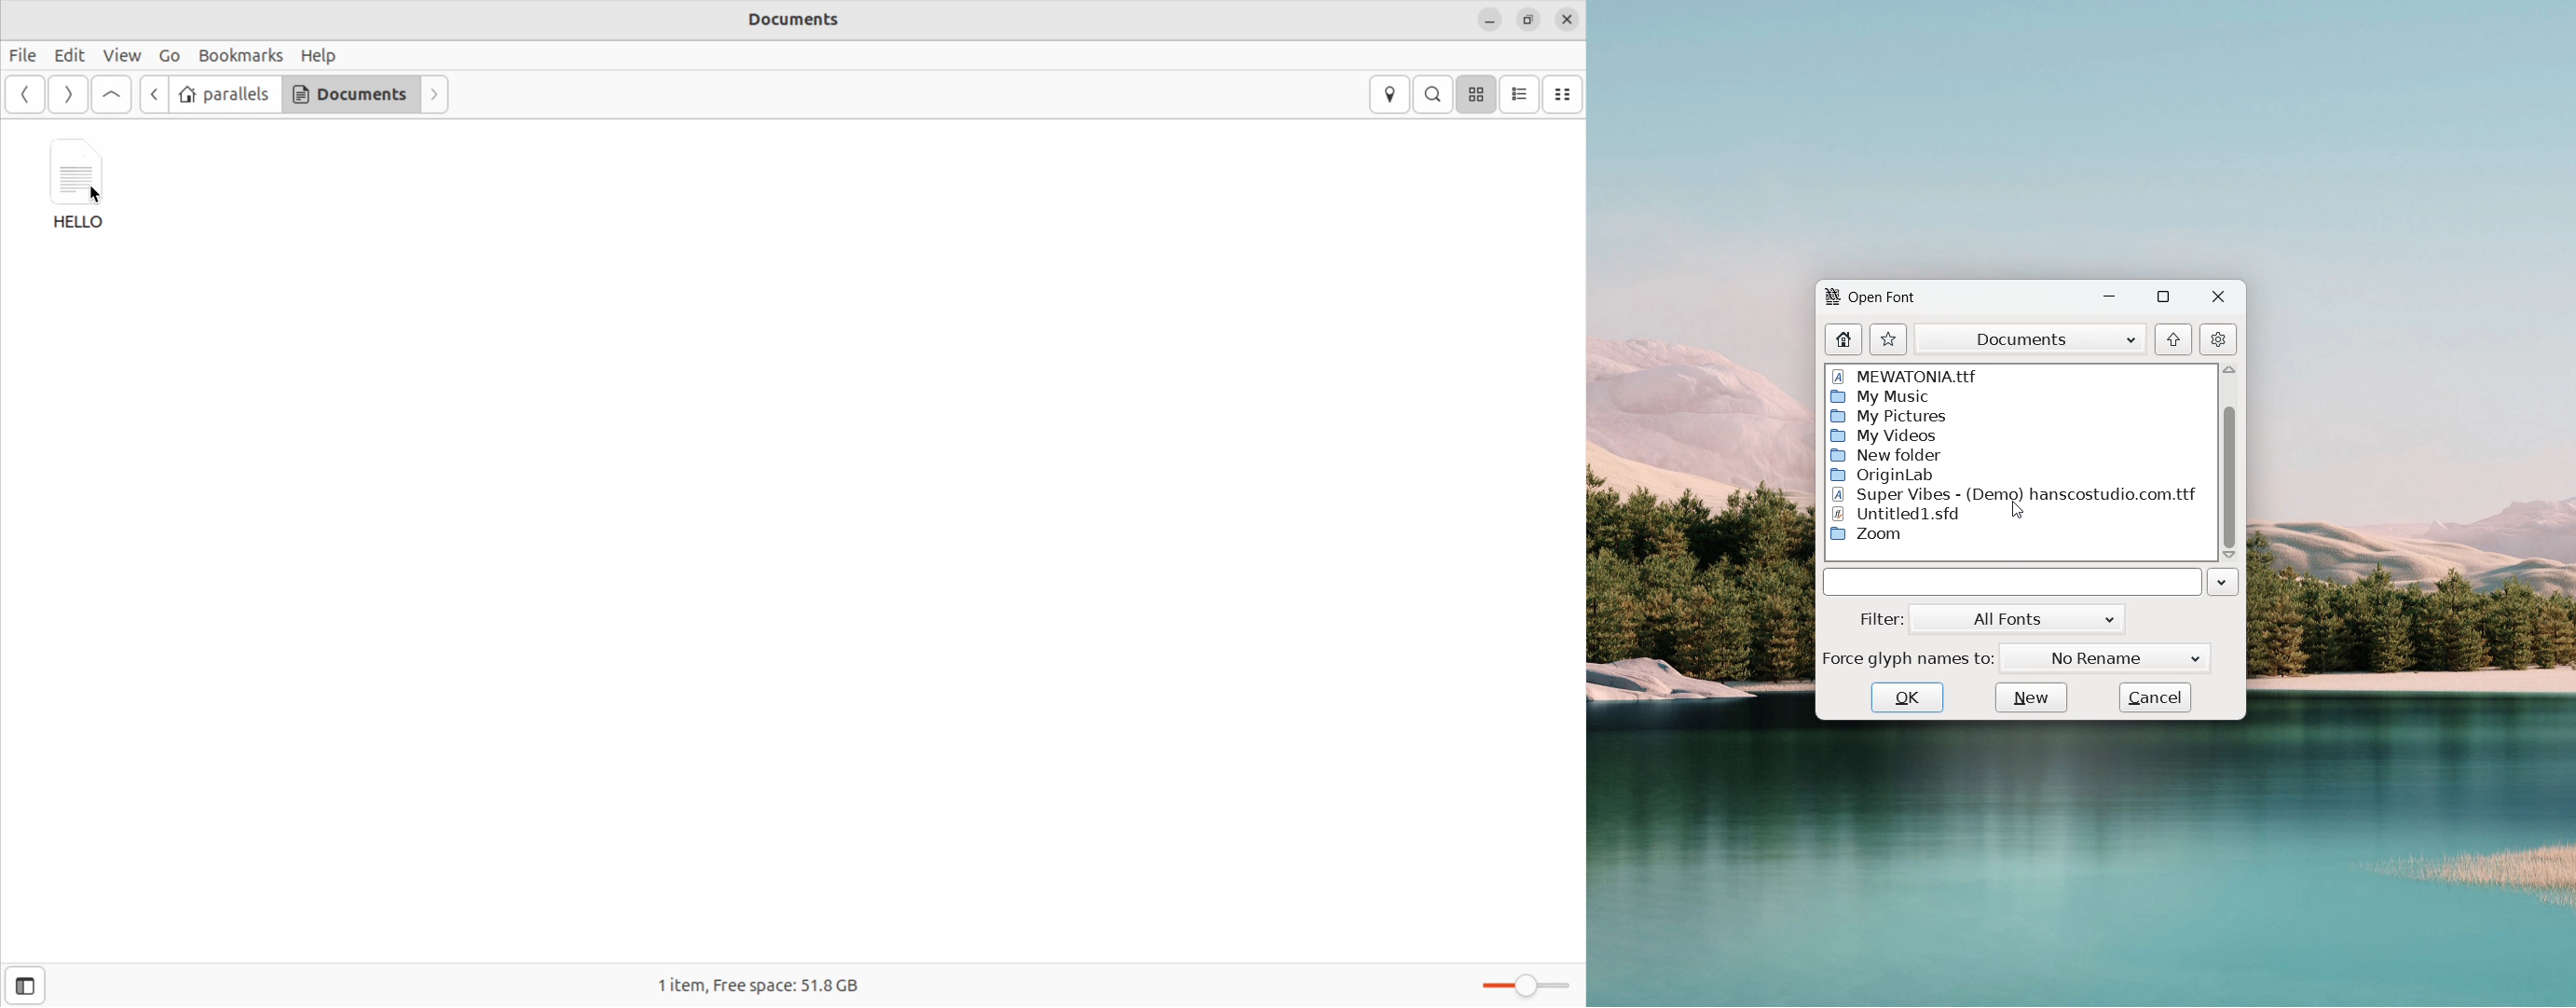 This screenshot has width=2576, height=1008. Describe the element at coordinates (2223, 582) in the screenshot. I see `click to see file history` at that location.